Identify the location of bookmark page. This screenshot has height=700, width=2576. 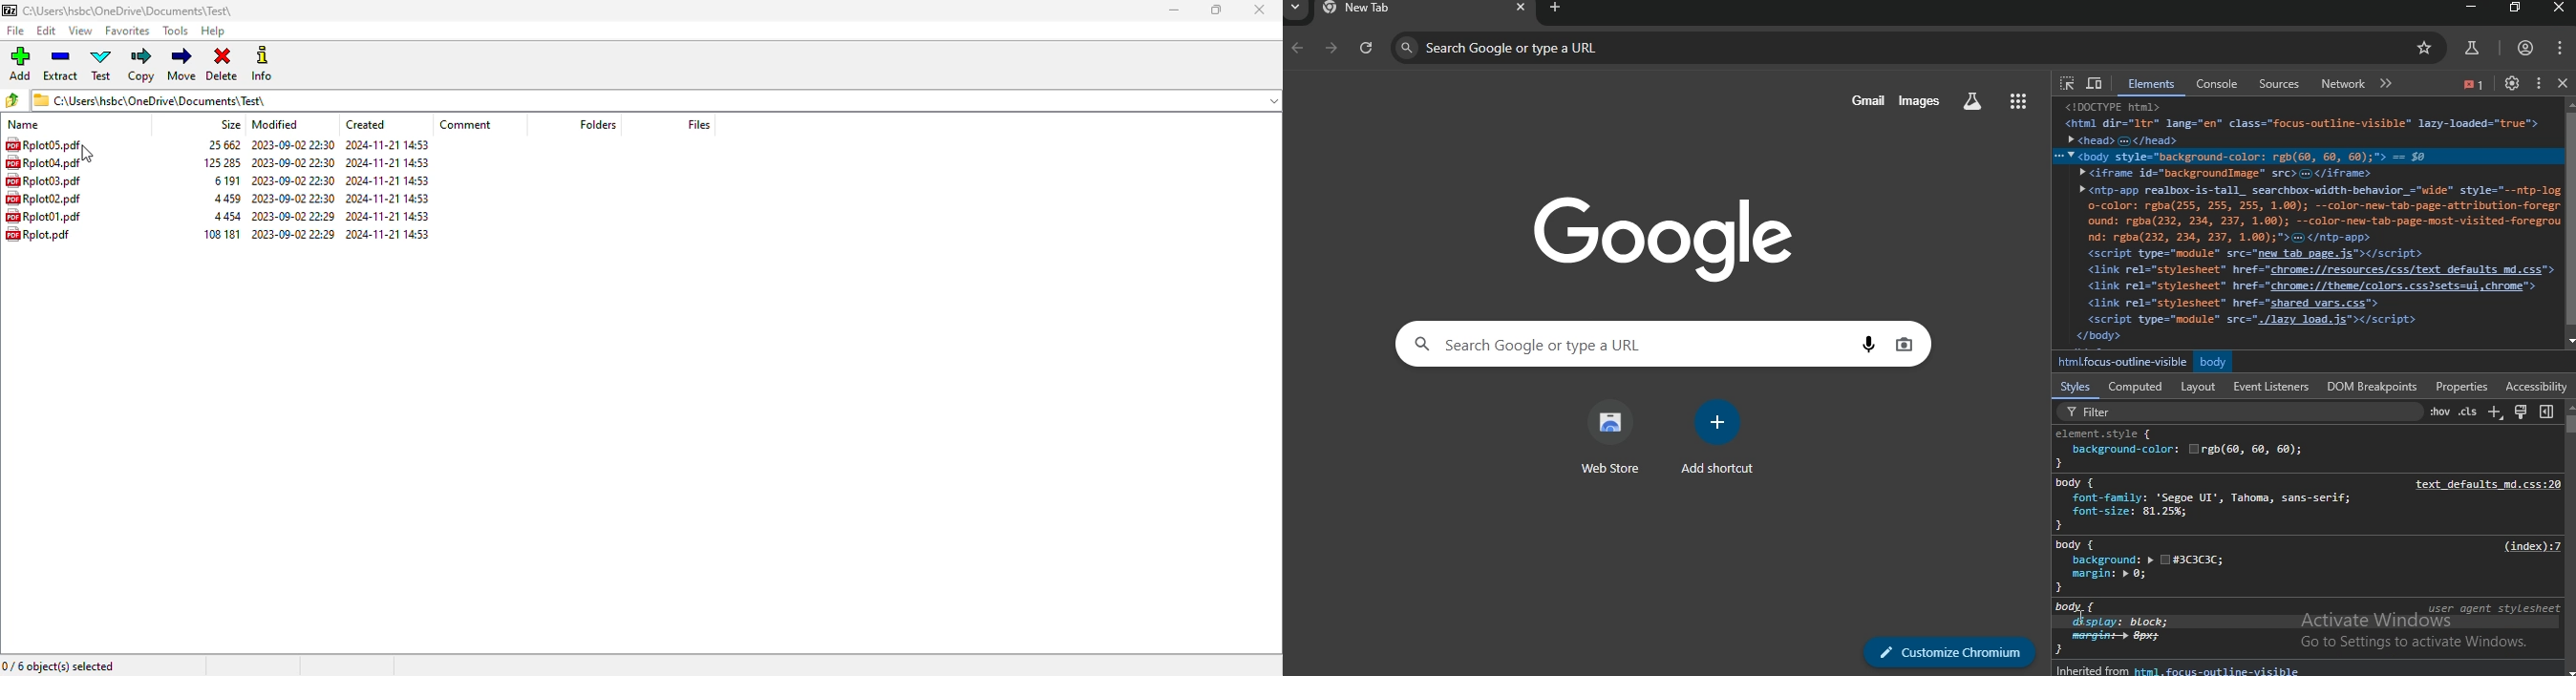
(2425, 49).